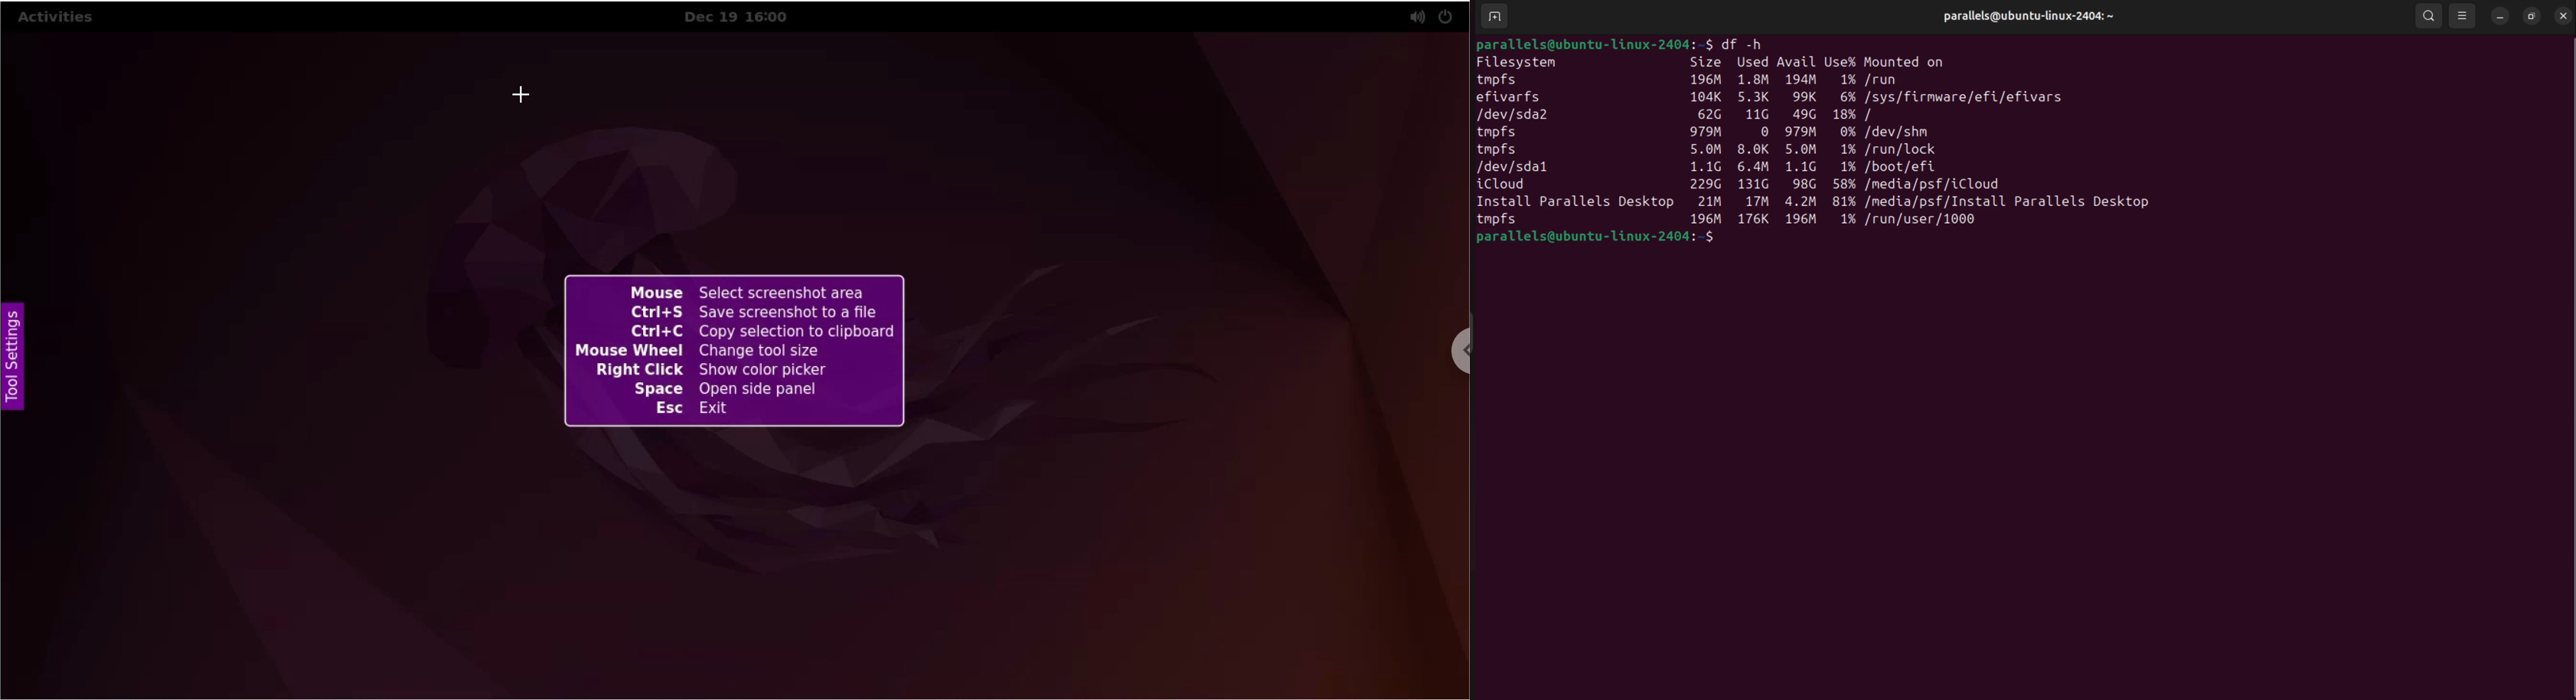 The height and width of the screenshot is (700, 2576). Describe the element at coordinates (1943, 185) in the screenshot. I see `/media/psf/icloud` at that location.